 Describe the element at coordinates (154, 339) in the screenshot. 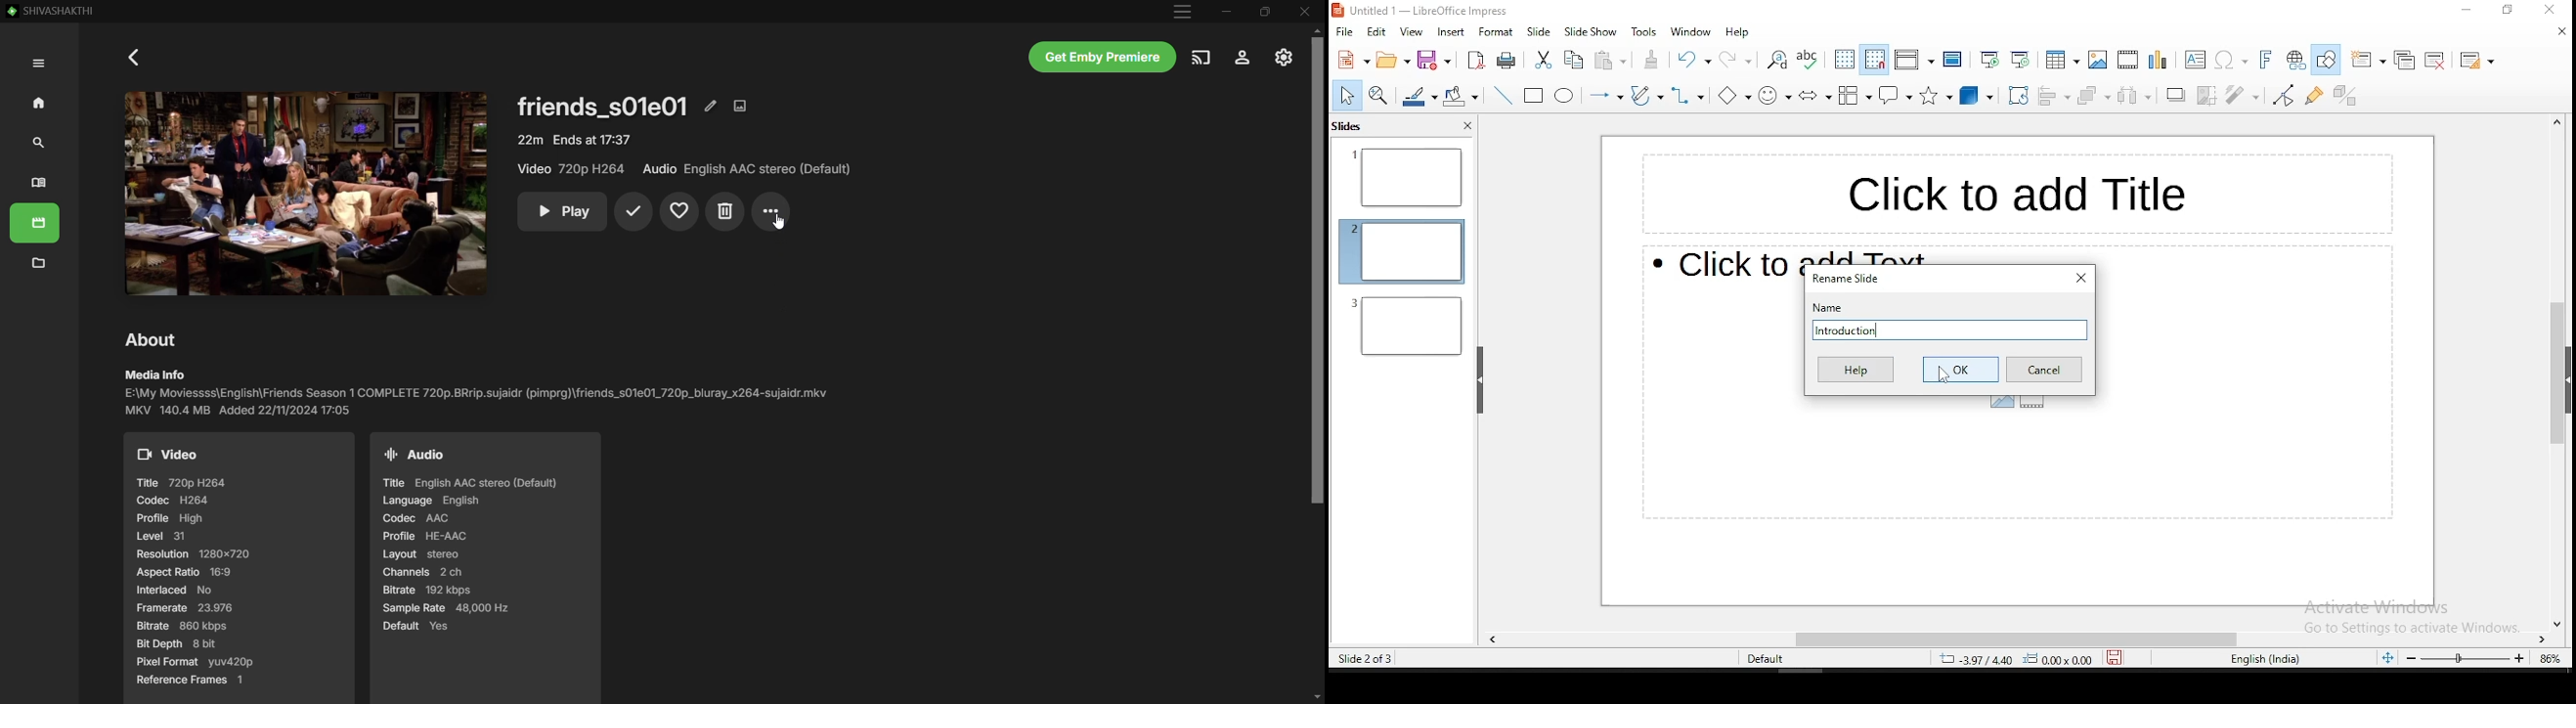

I see `About` at that location.